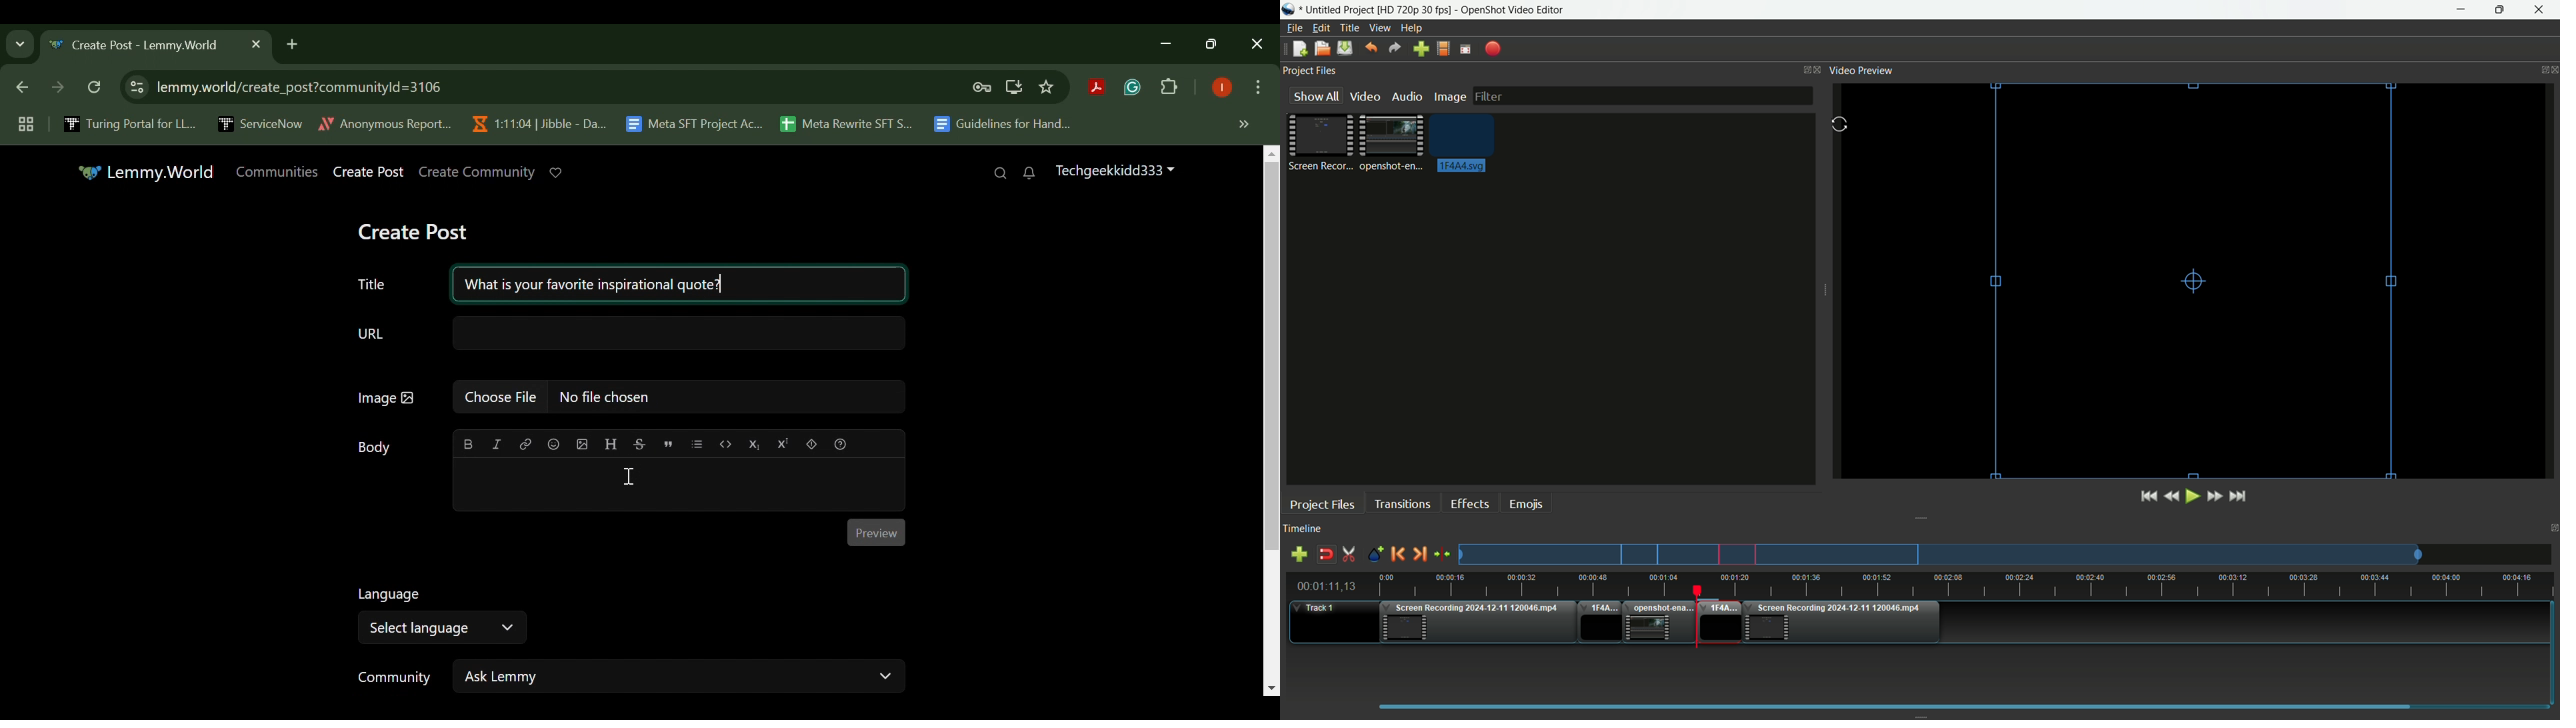 Image resolution: width=2576 pixels, height=728 pixels. What do you see at coordinates (1302, 529) in the screenshot?
I see `Timeline` at bounding box center [1302, 529].